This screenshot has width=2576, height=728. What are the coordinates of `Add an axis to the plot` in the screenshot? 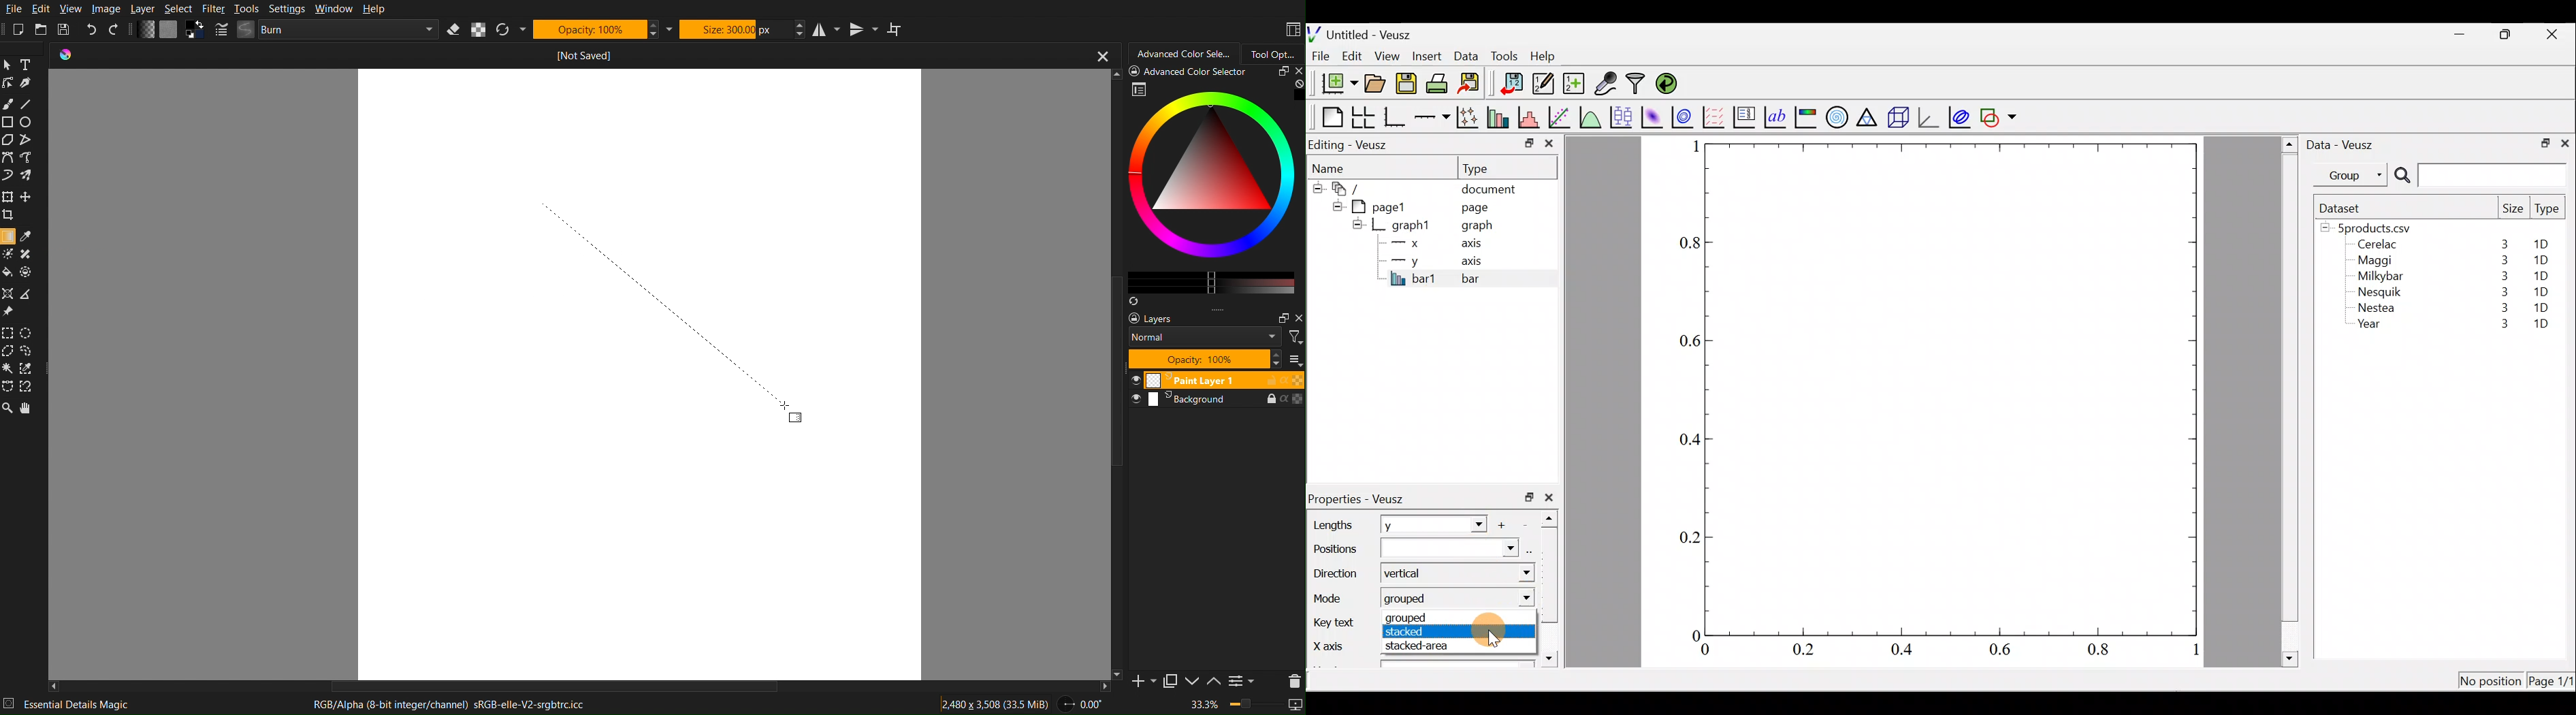 It's located at (1435, 117).